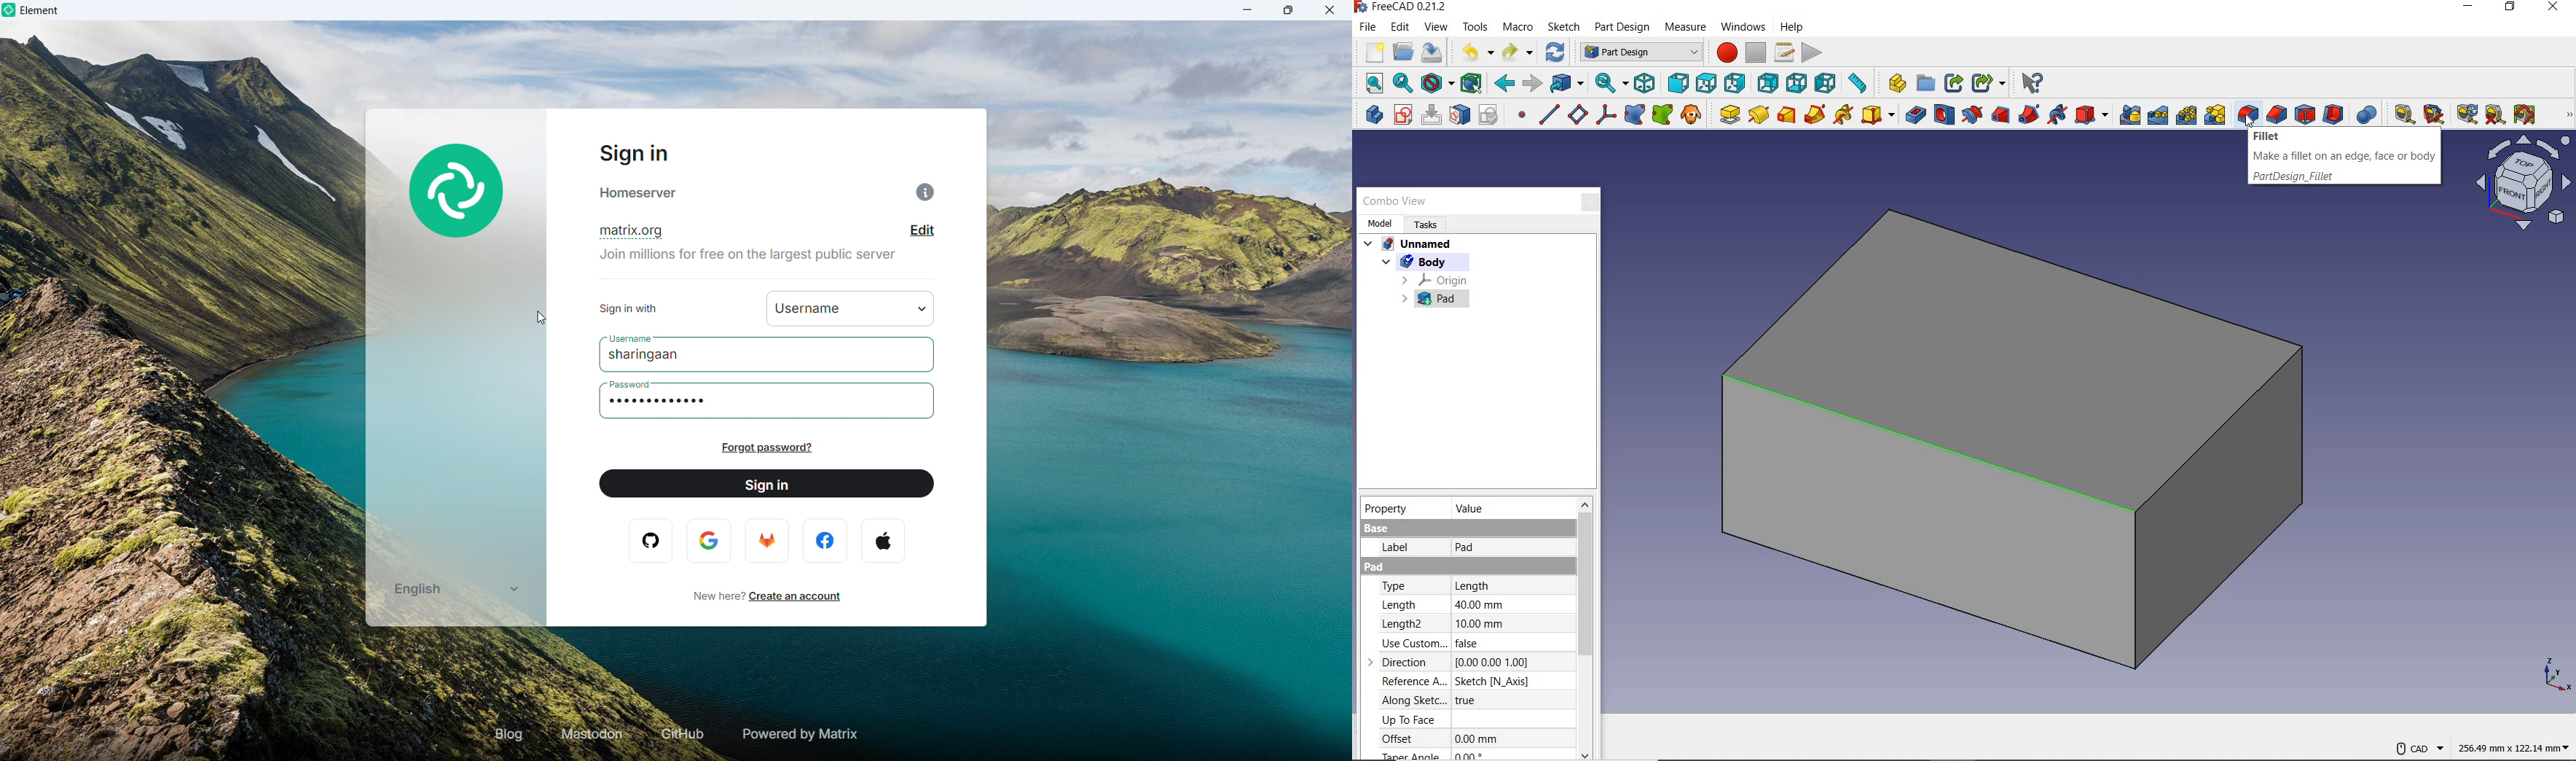 The height and width of the screenshot is (784, 2576). What do you see at coordinates (1436, 27) in the screenshot?
I see `view` at bounding box center [1436, 27].